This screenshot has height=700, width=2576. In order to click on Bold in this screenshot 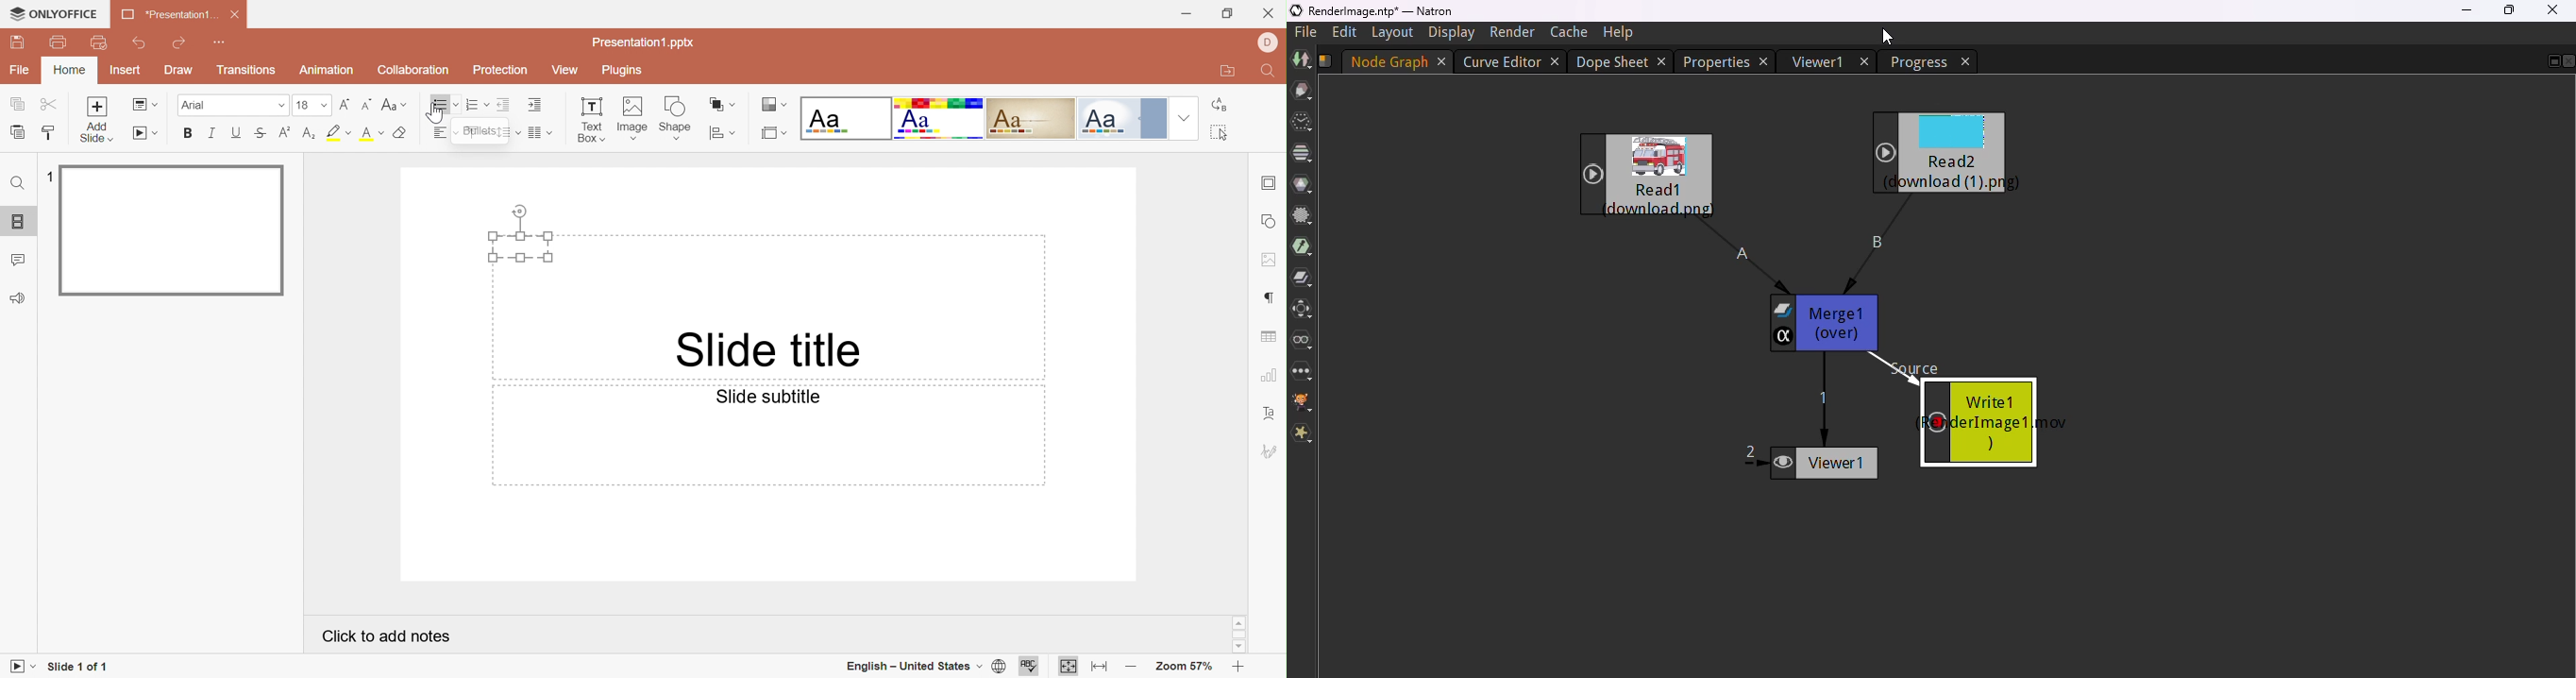, I will do `click(194, 131)`.